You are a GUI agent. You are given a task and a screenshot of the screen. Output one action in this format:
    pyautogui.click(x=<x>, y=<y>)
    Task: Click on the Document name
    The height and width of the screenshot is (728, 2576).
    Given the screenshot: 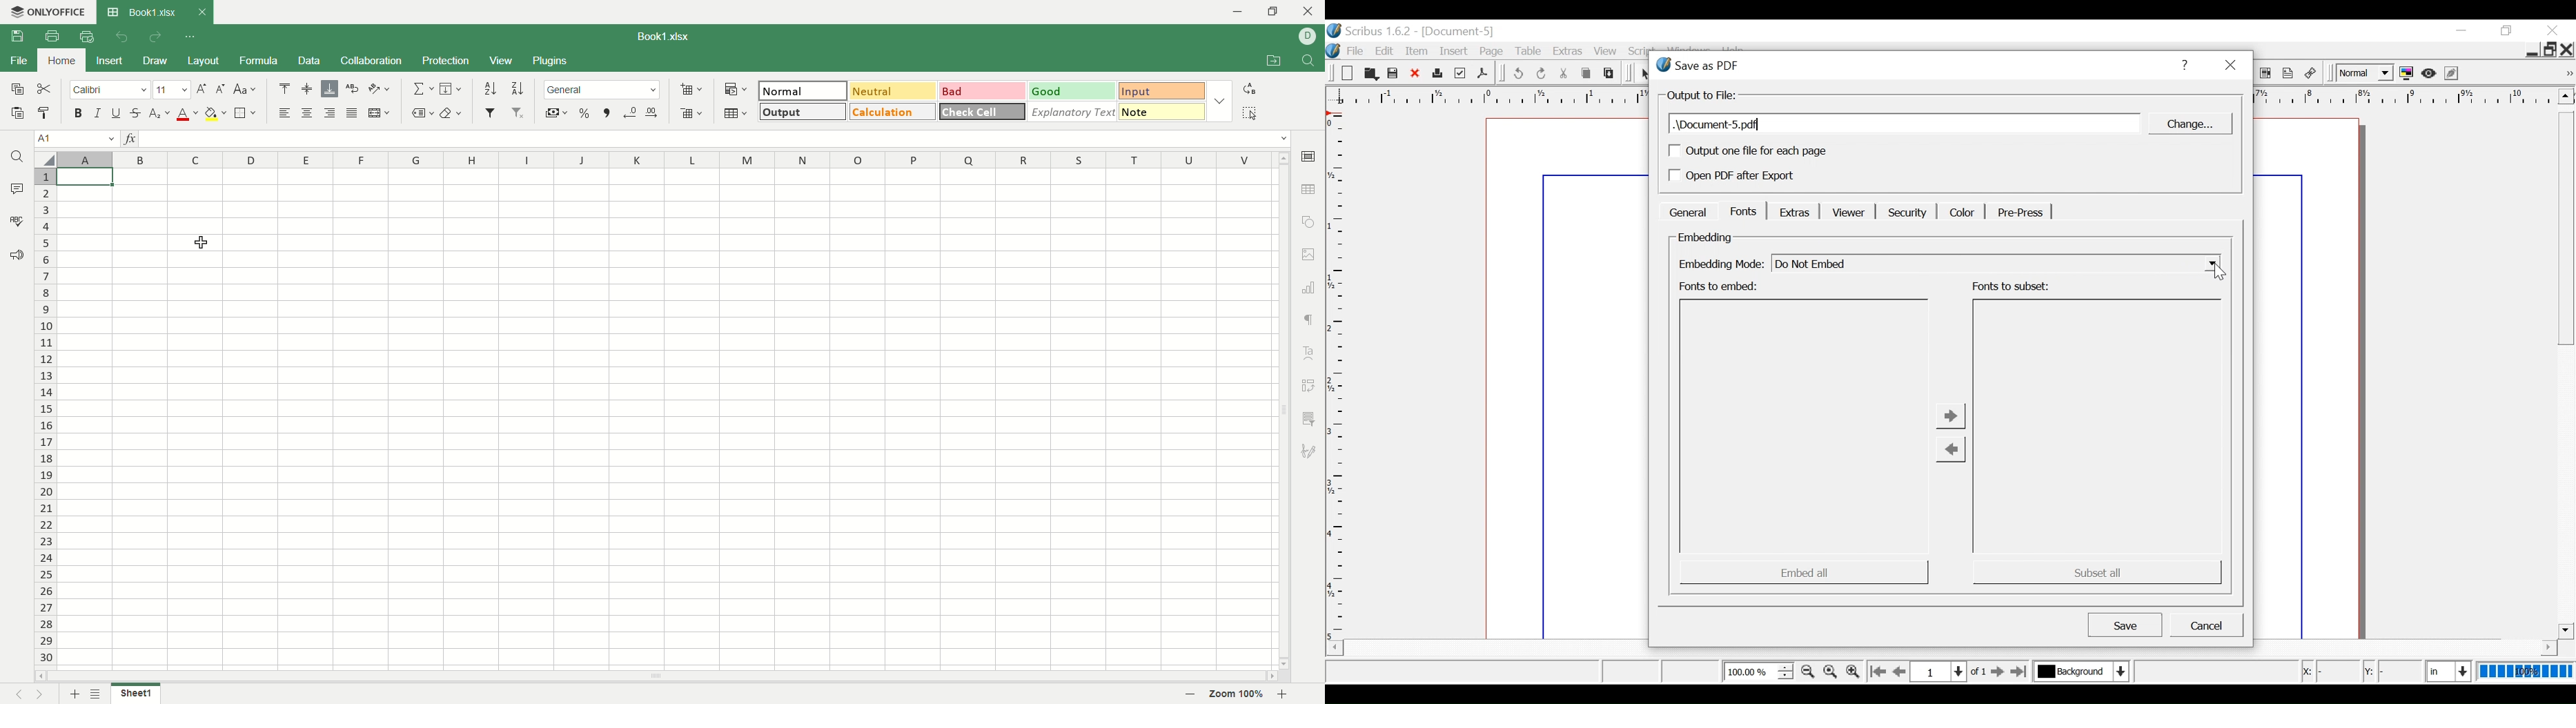 What is the action you would take?
    pyautogui.click(x=1459, y=32)
    